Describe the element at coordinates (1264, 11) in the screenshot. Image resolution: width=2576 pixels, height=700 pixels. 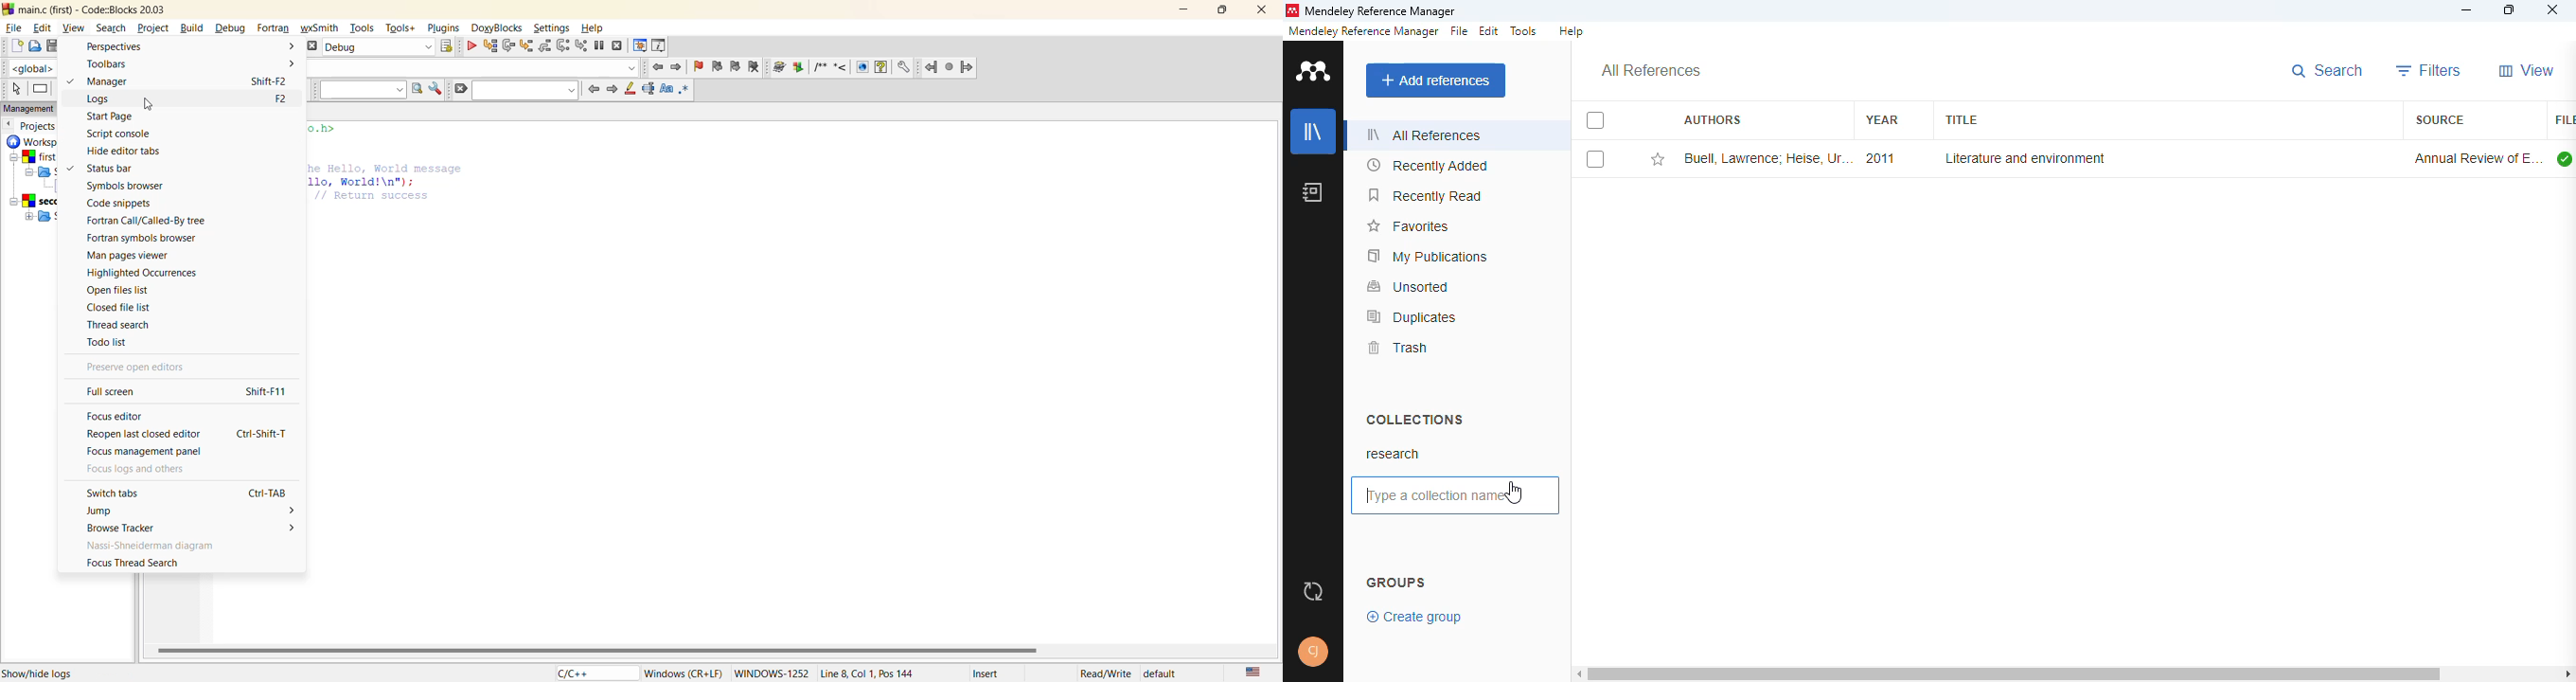
I see `close` at that location.